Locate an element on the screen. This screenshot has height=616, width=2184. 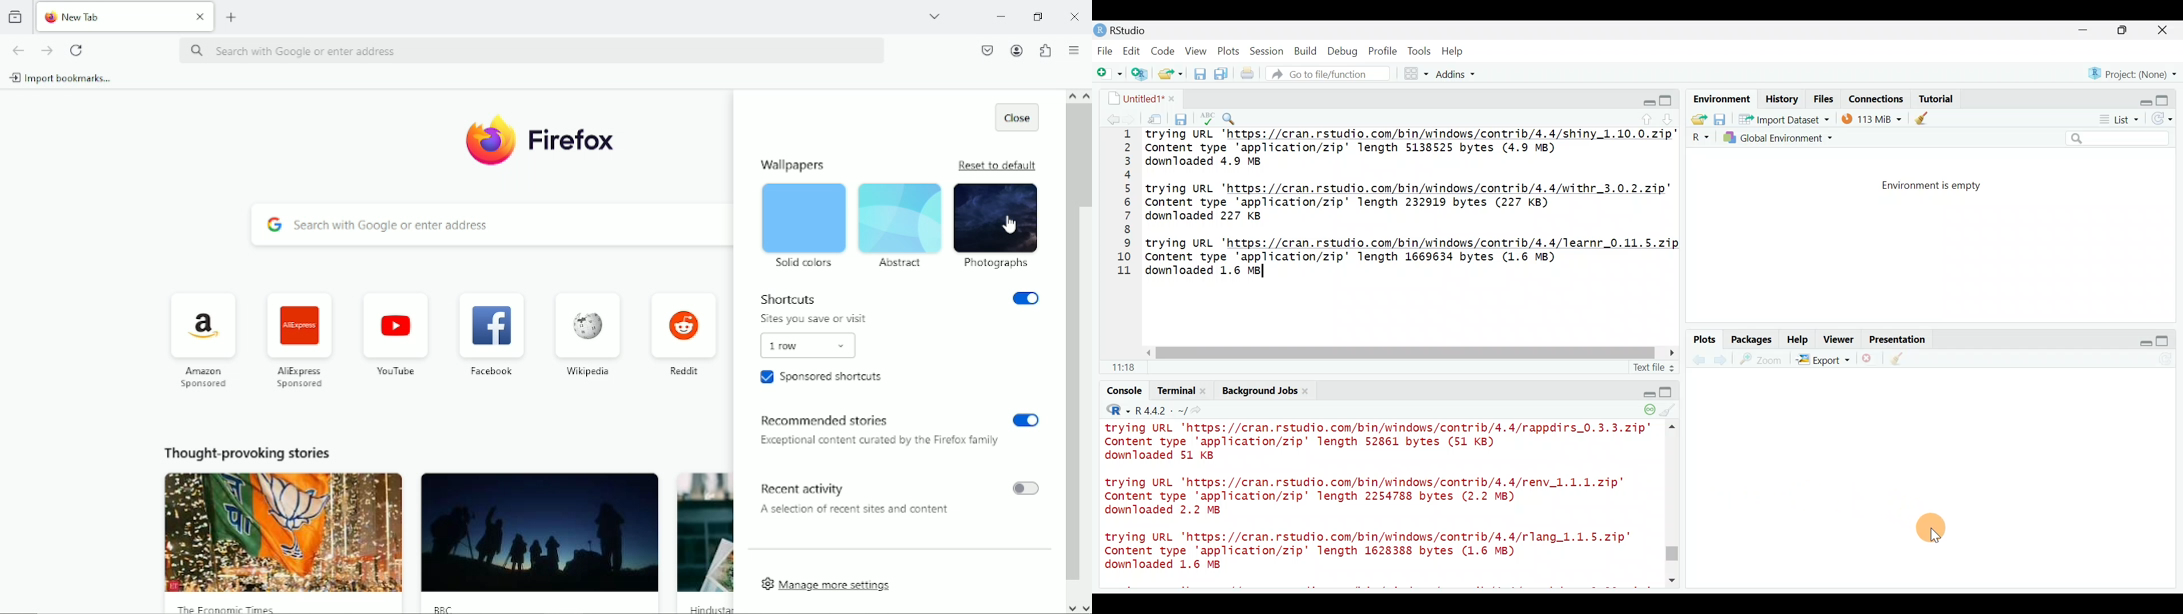
close background jobs is located at coordinates (1309, 391).